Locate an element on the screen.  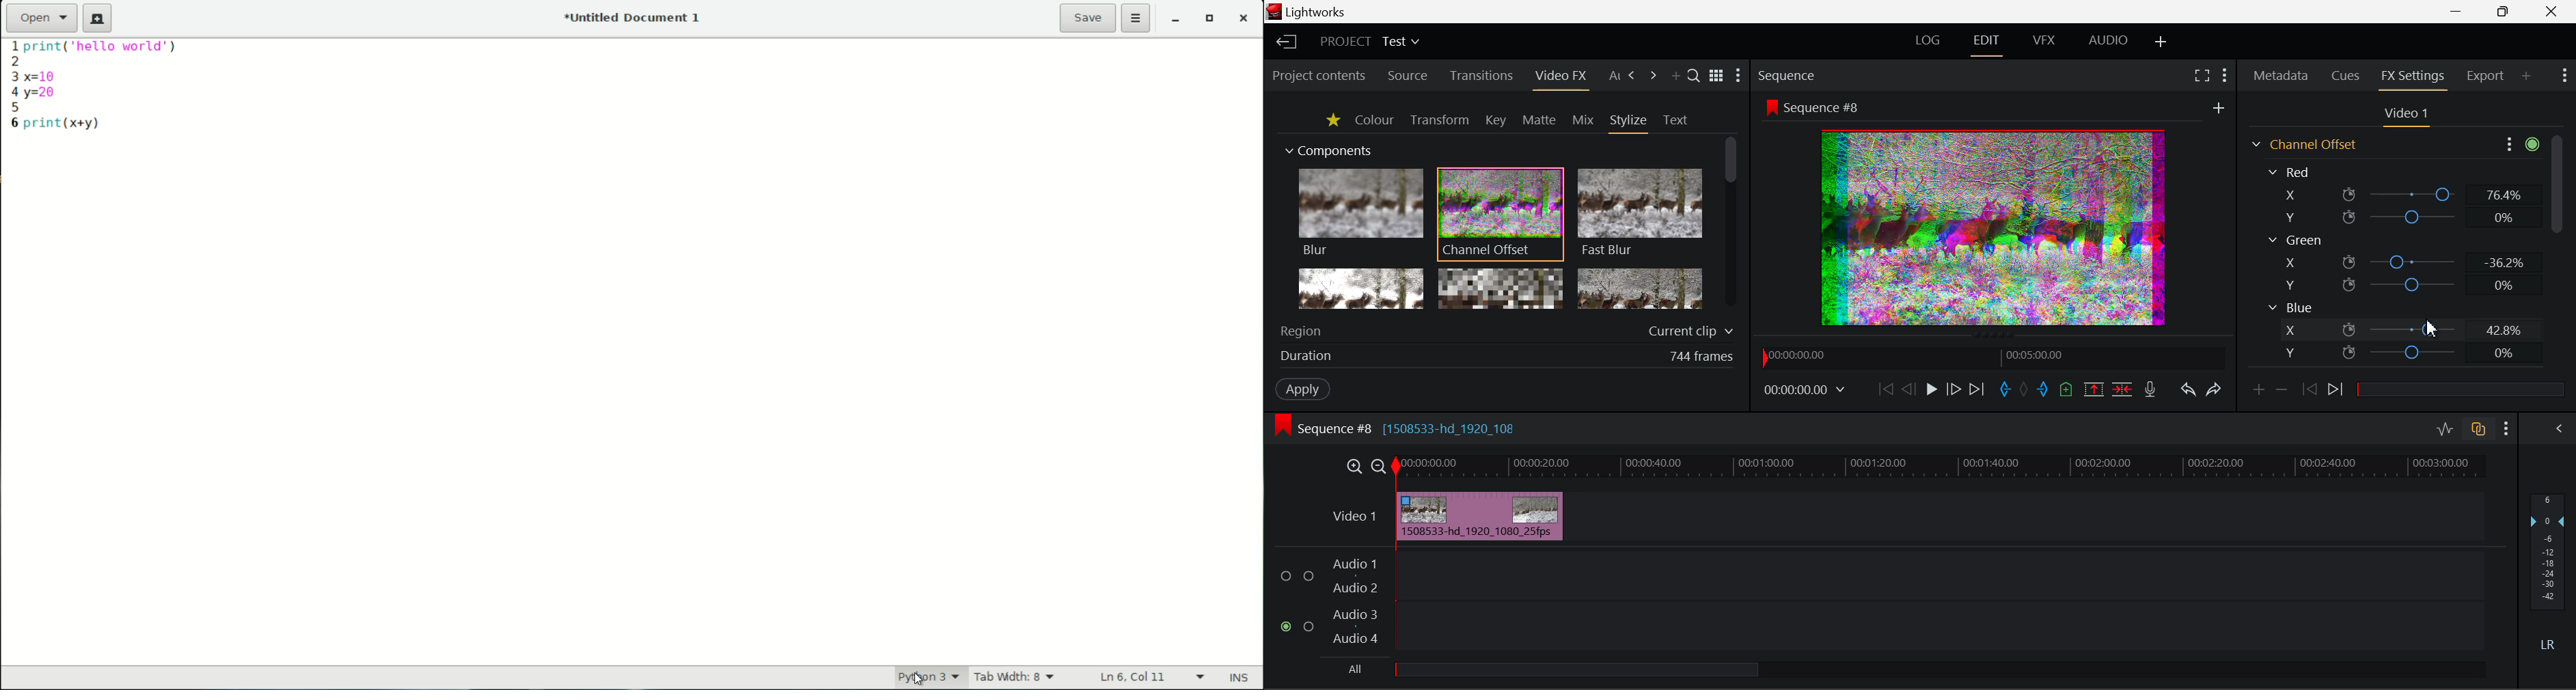
Redo is located at coordinates (2215, 392).